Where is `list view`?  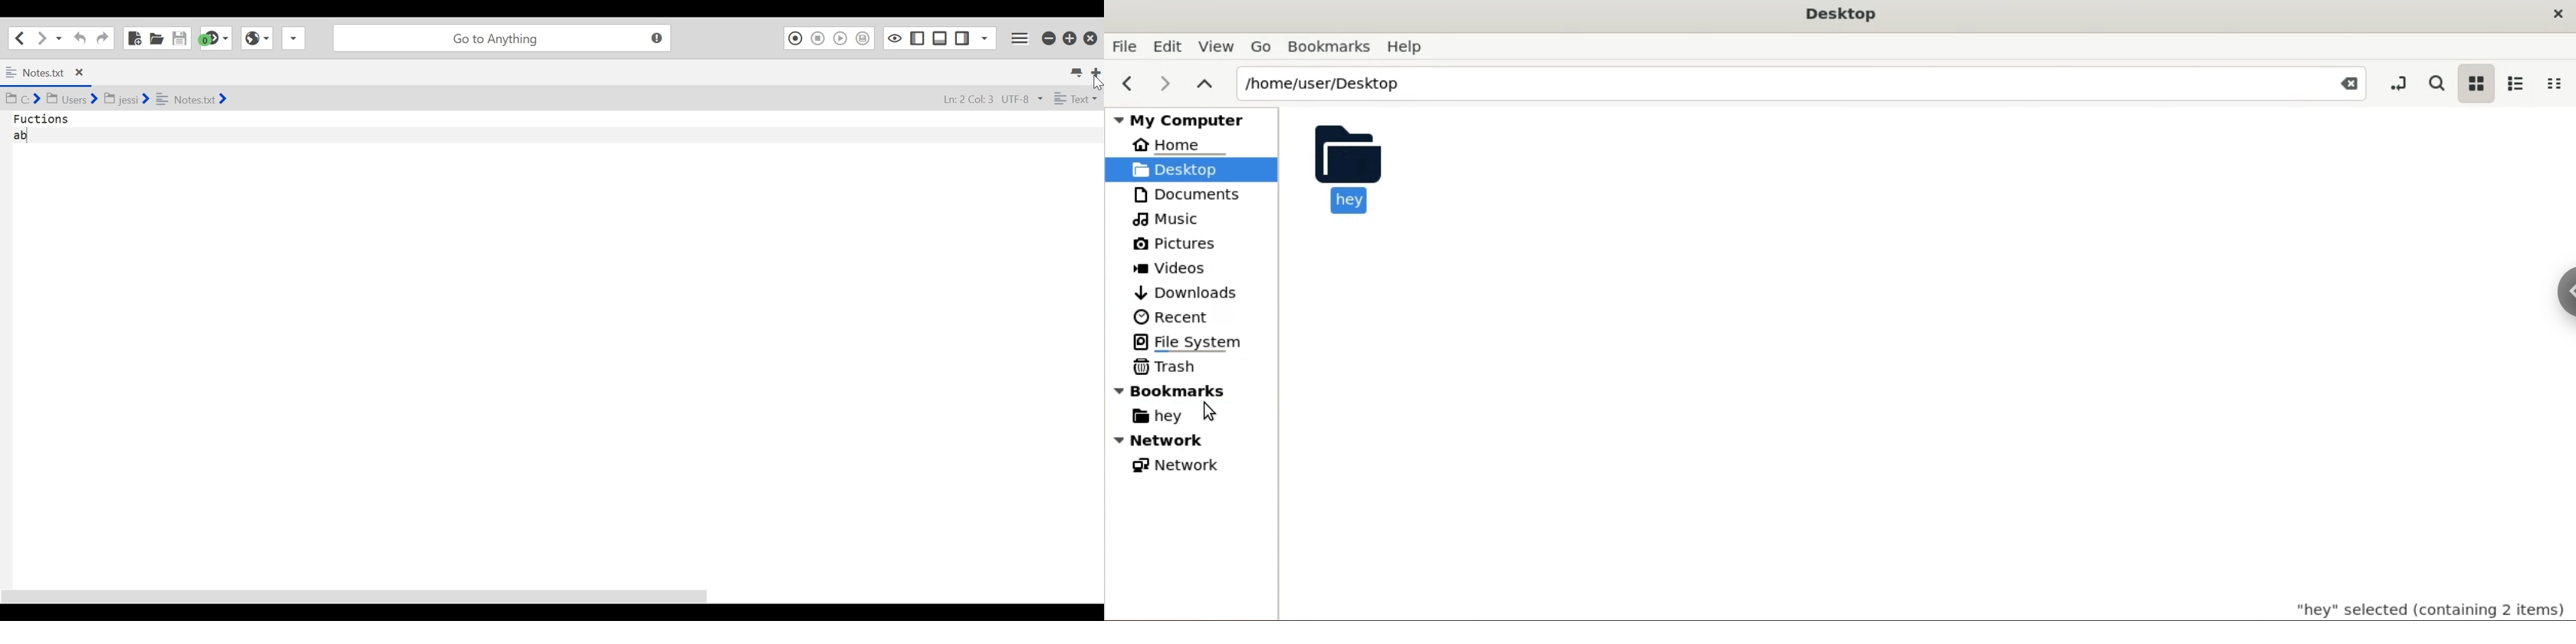
list view is located at coordinates (2516, 83).